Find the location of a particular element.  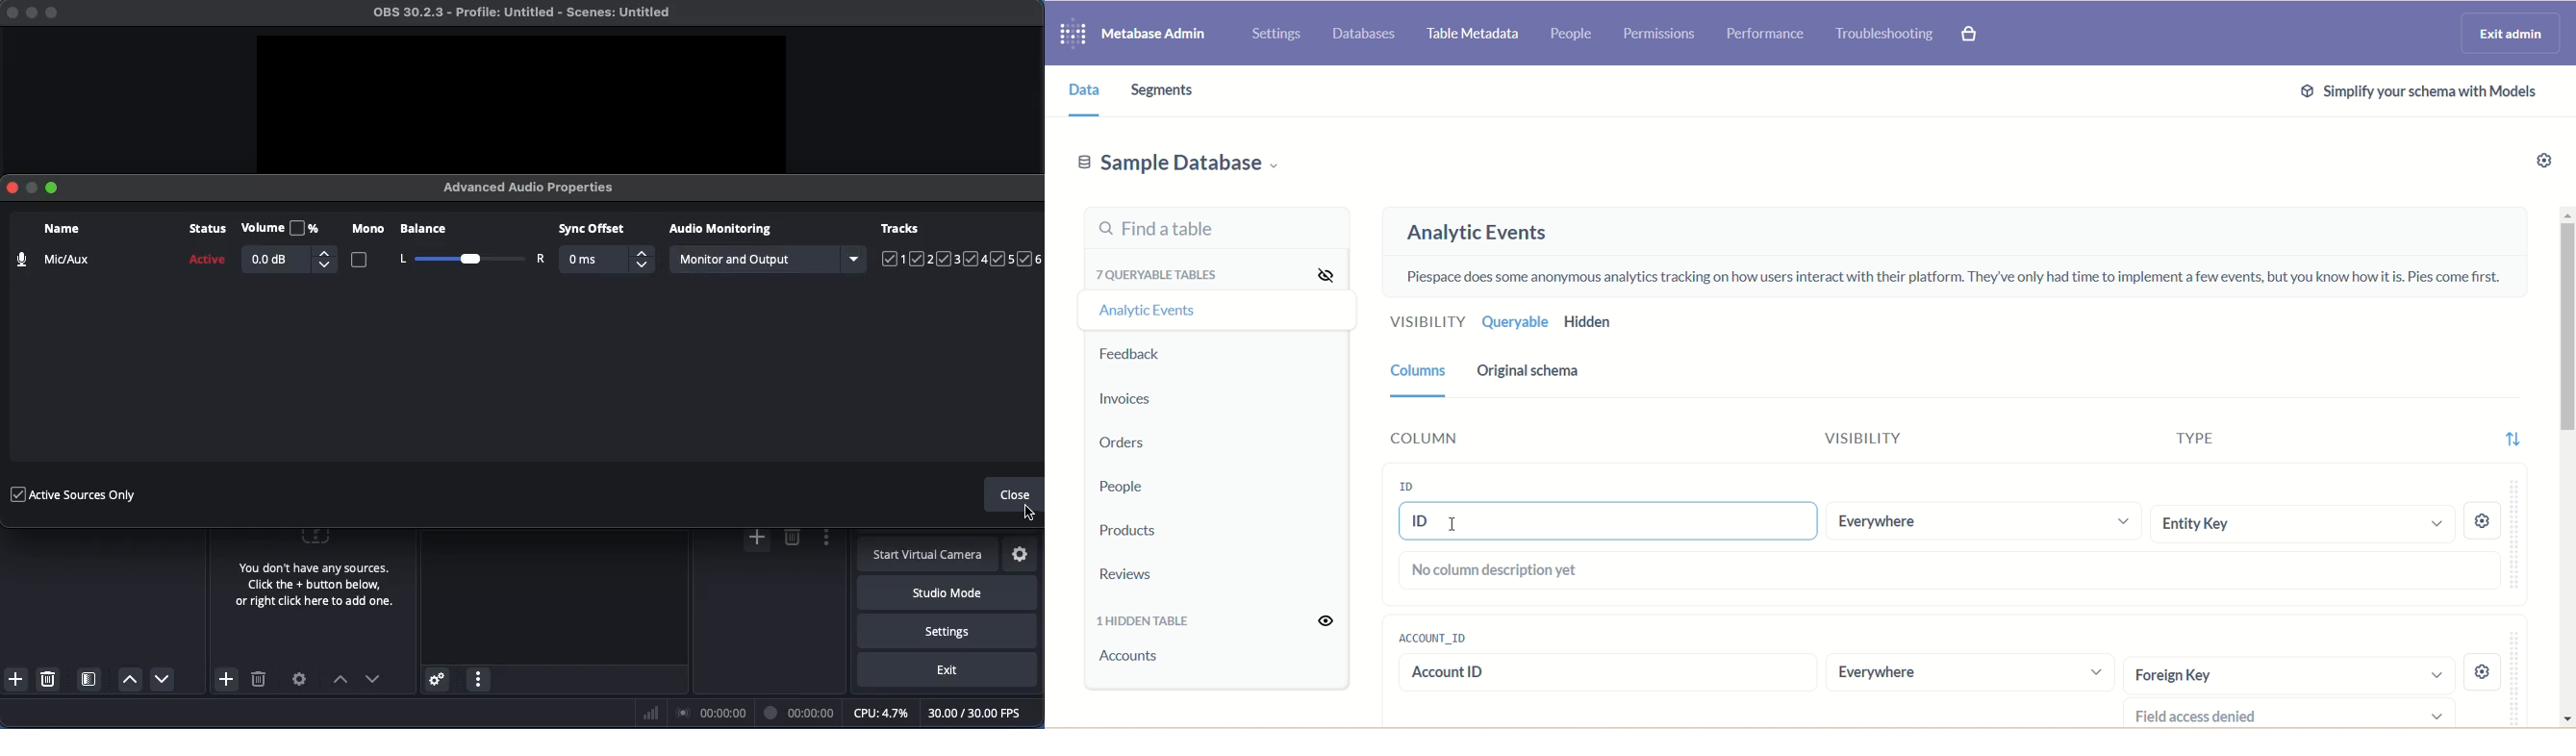

Exit is located at coordinates (947, 670).